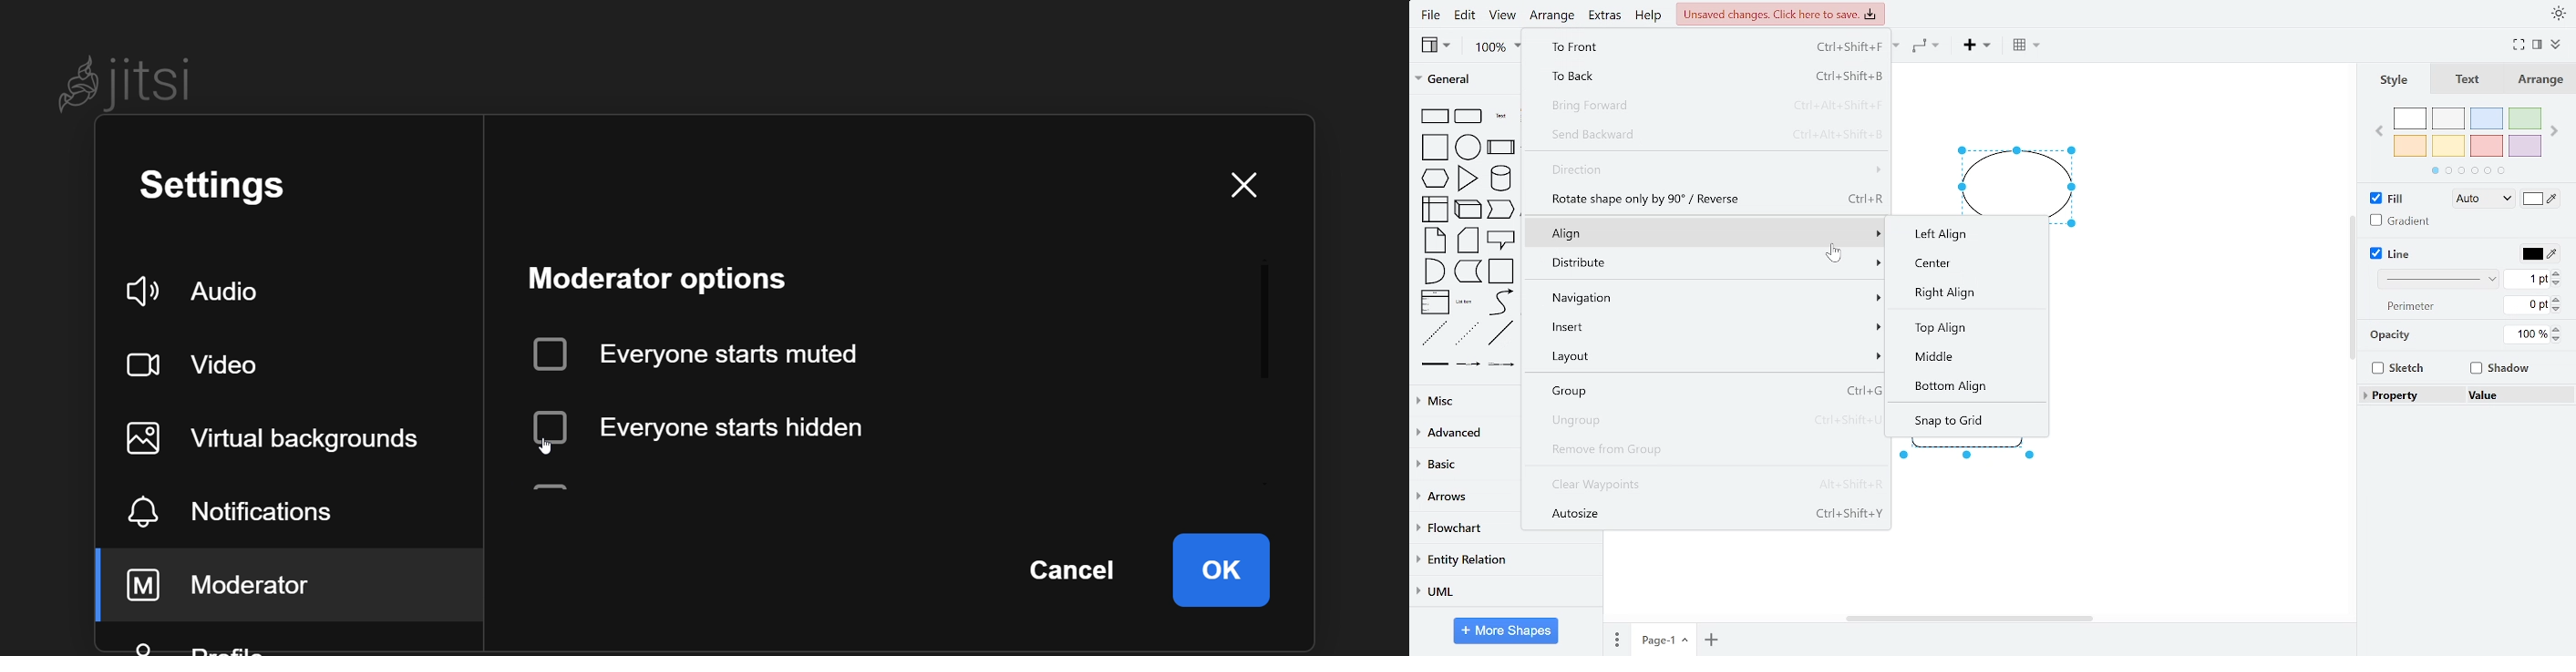  I want to click on curve, so click(1499, 302).